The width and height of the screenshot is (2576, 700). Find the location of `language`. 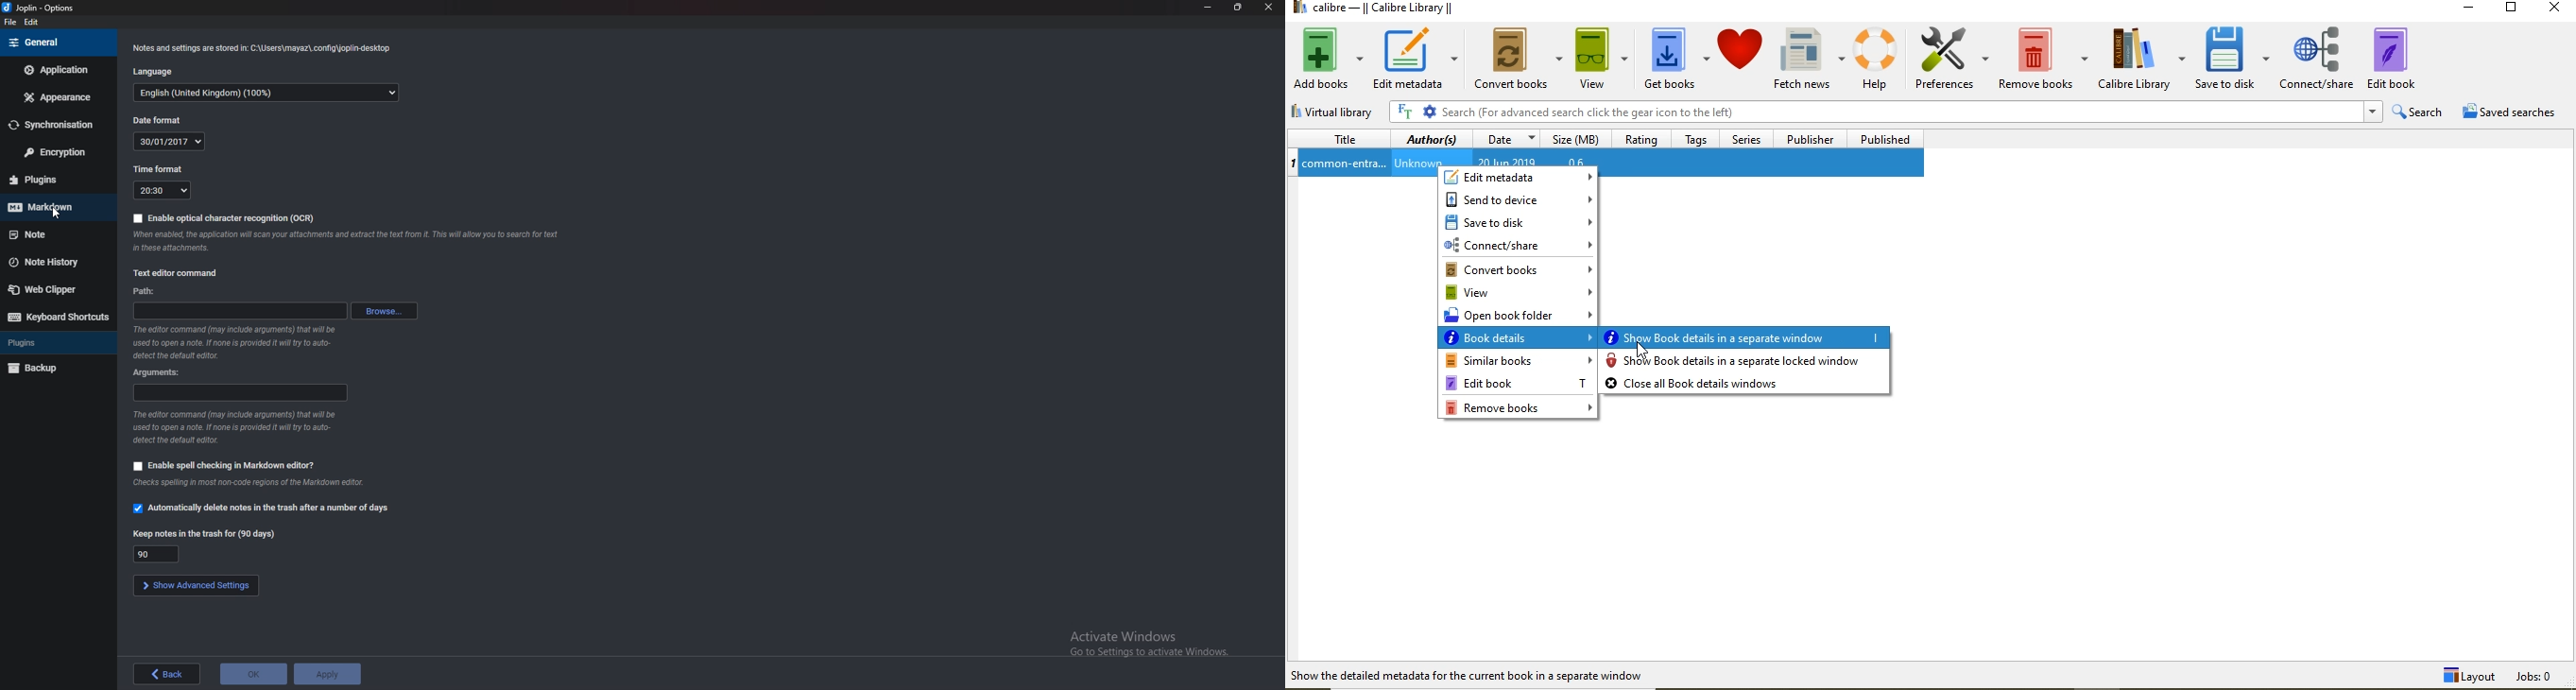

language is located at coordinates (156, 72).